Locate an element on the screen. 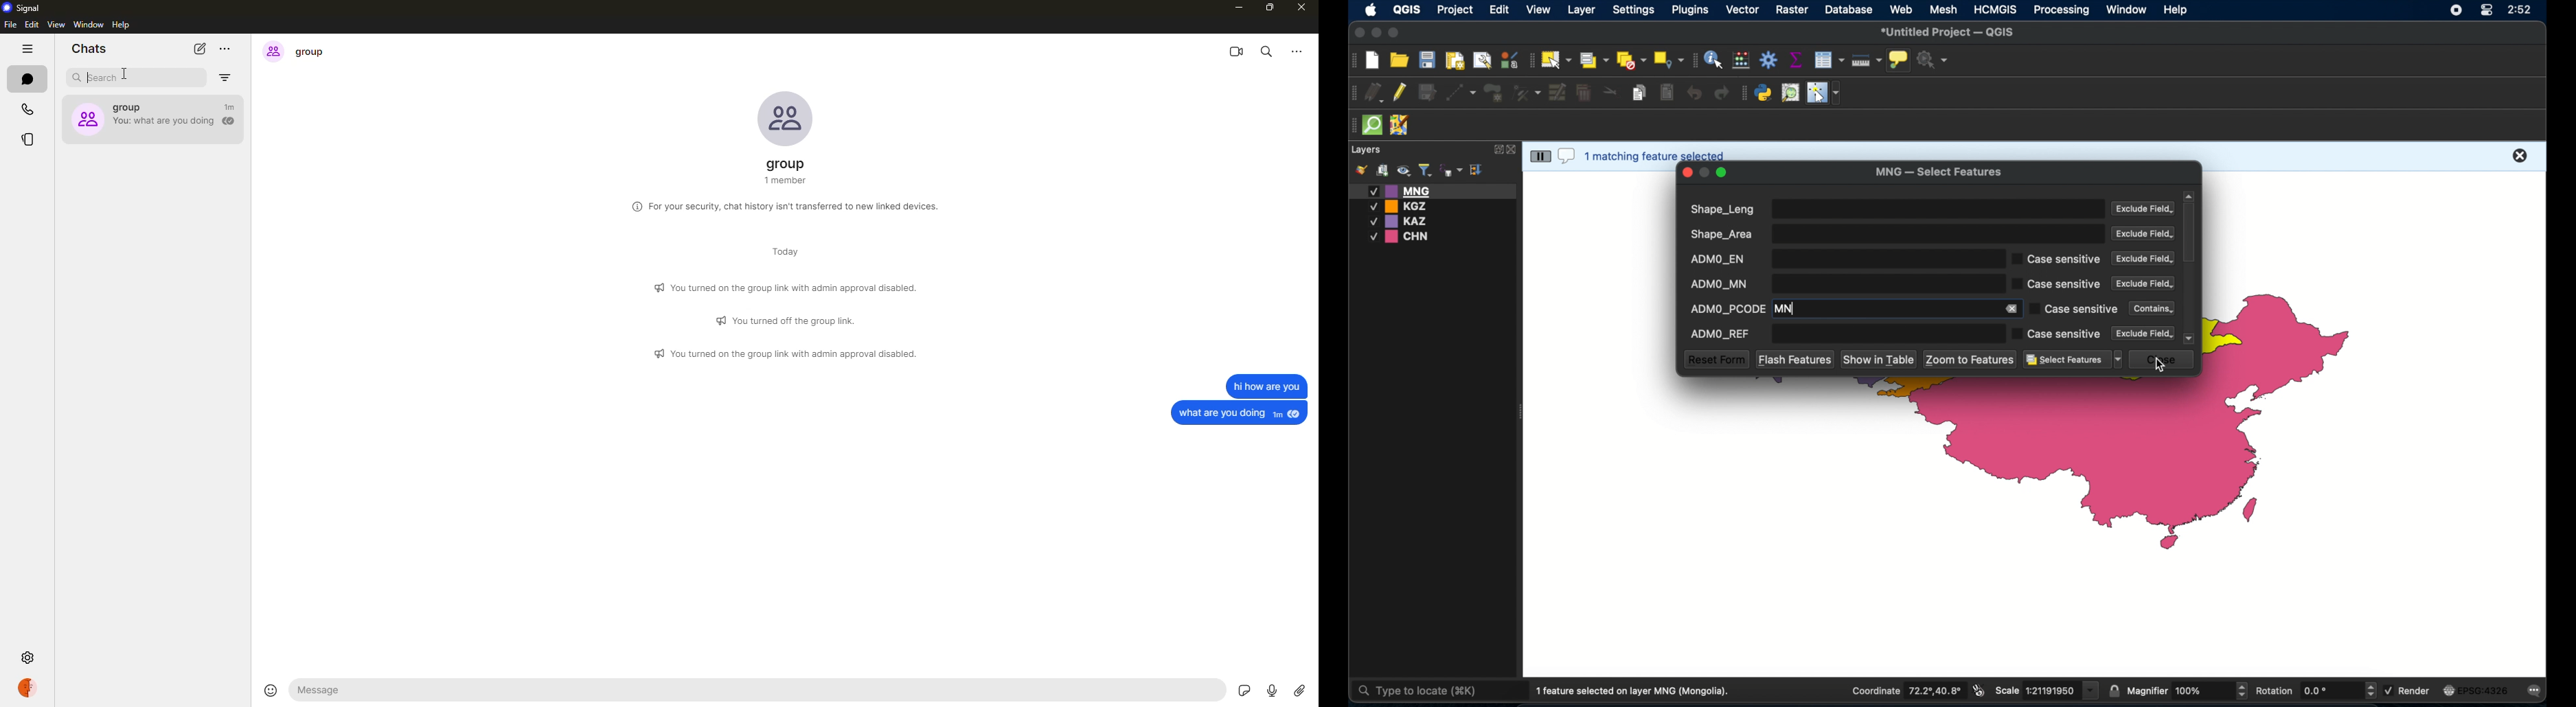 Image resolution: width=2576 pixels, height=728 pixels. exclude field is located at coordinates (2144, 209).